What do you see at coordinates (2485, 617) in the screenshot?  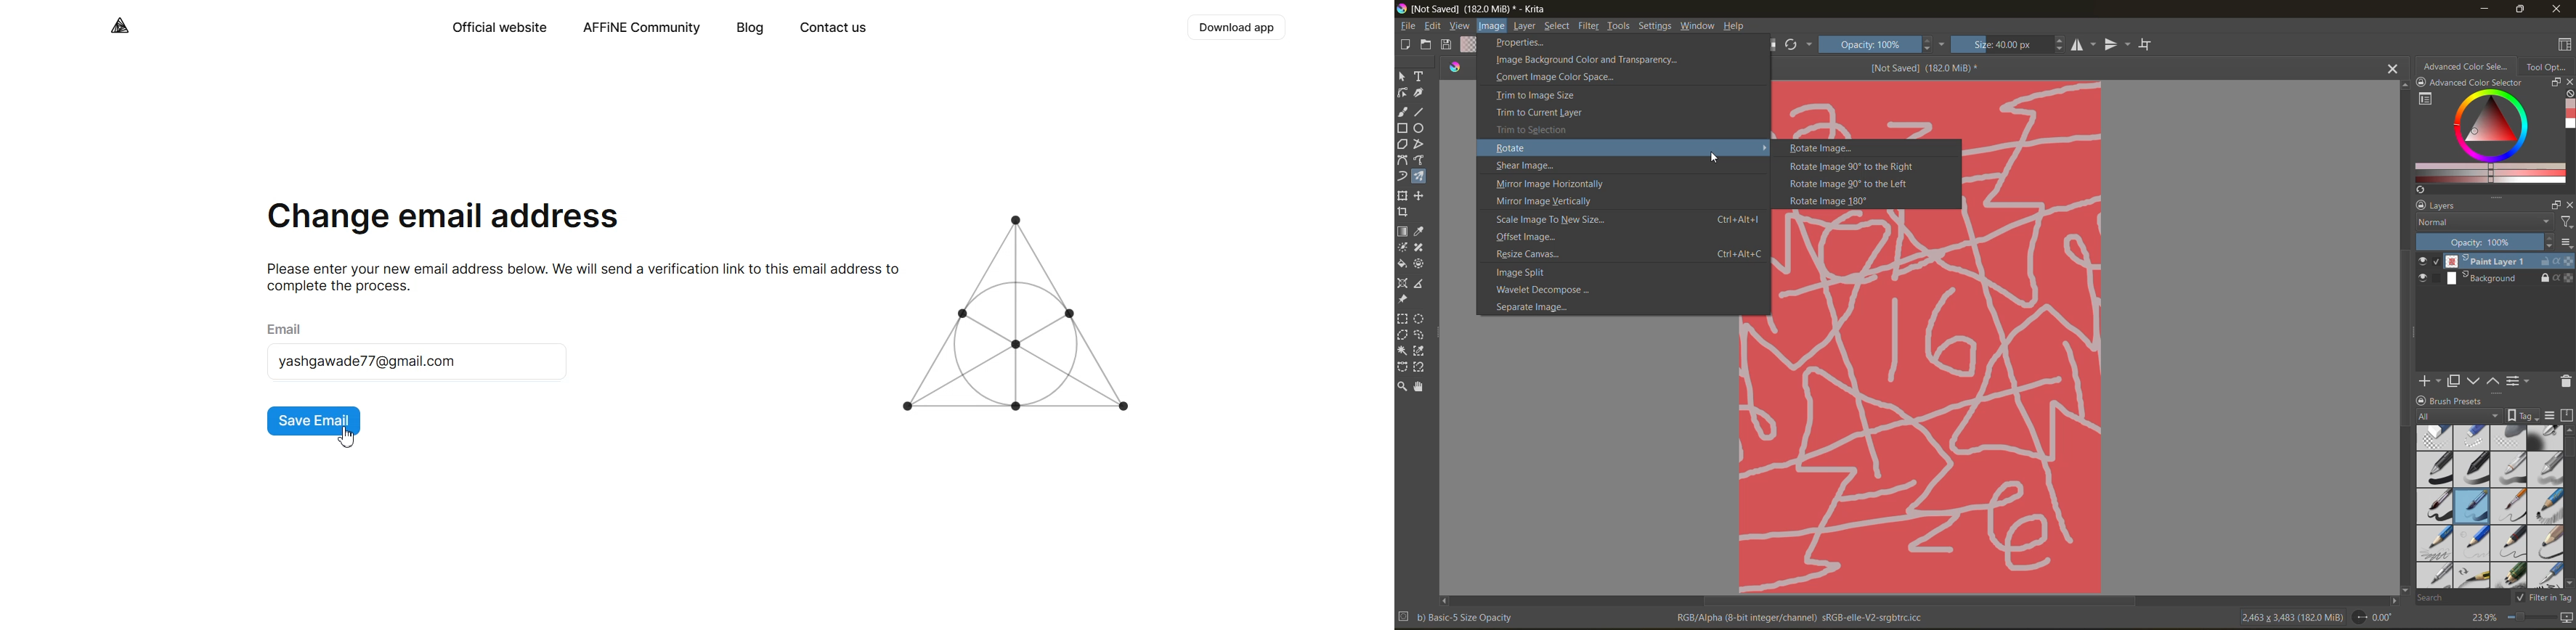 I see `zoom factor` at bounding box center [2485, 617].